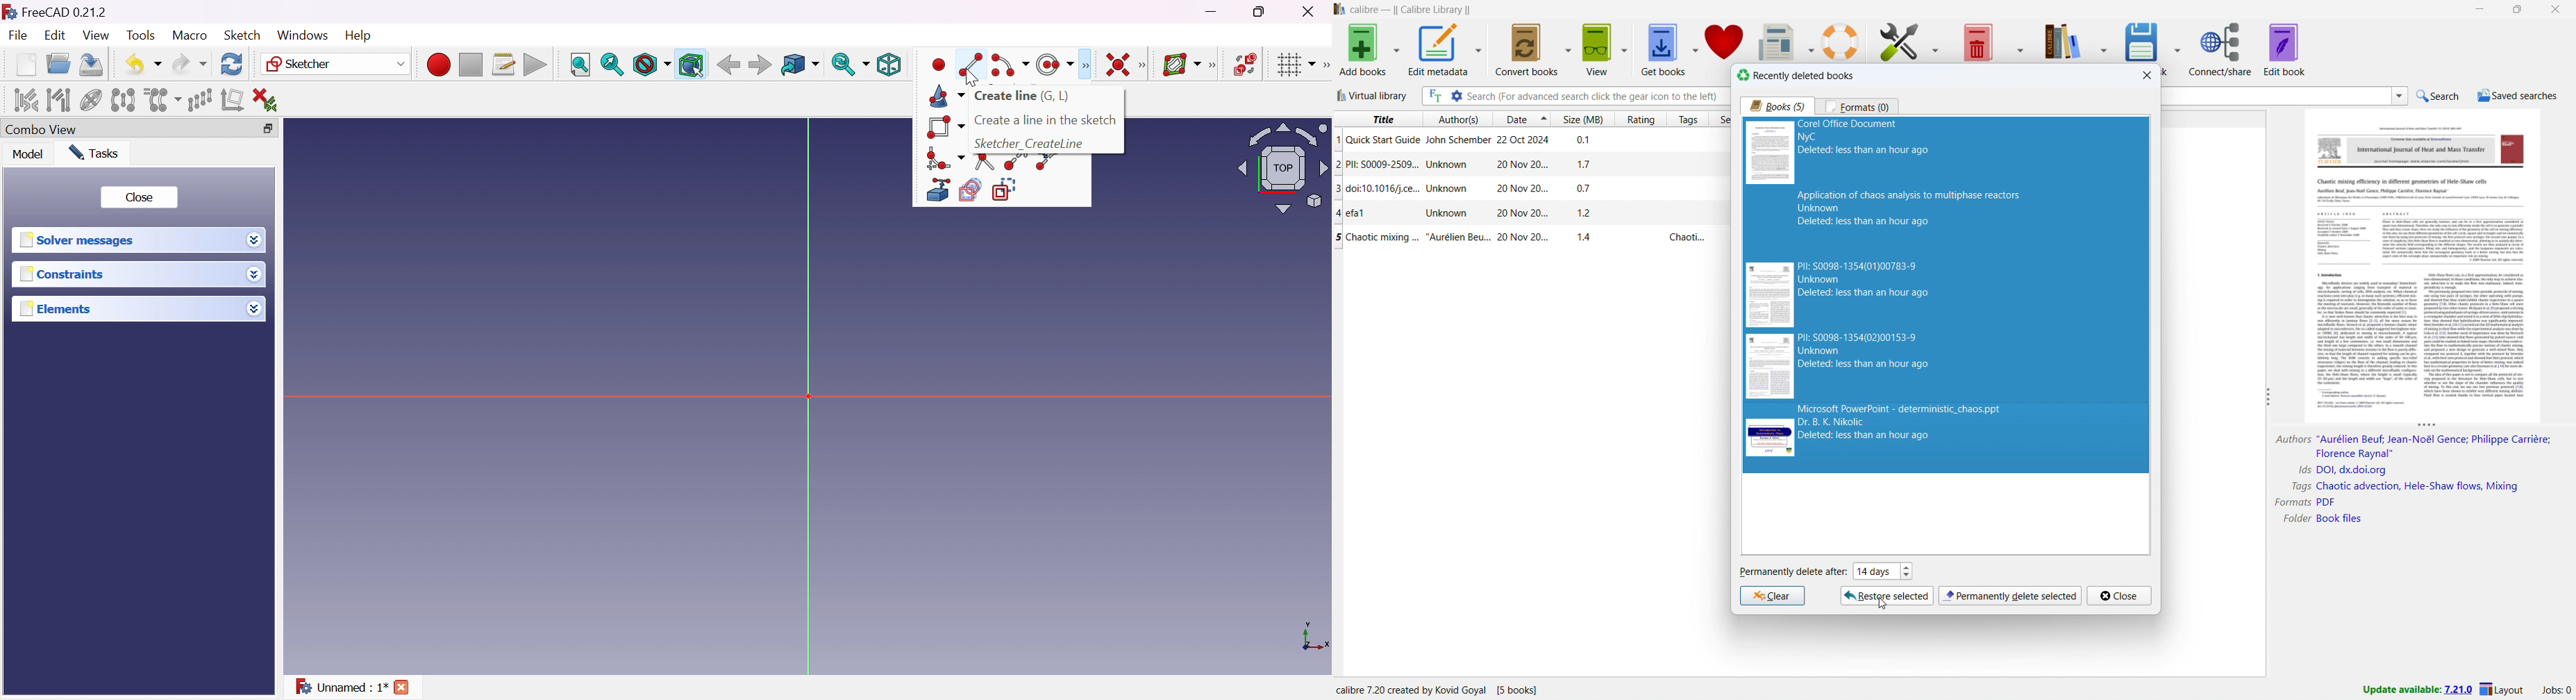 The height and width of the screenshot is (700, 2576). I want to click on Viewing angle, so click(1285, 167).